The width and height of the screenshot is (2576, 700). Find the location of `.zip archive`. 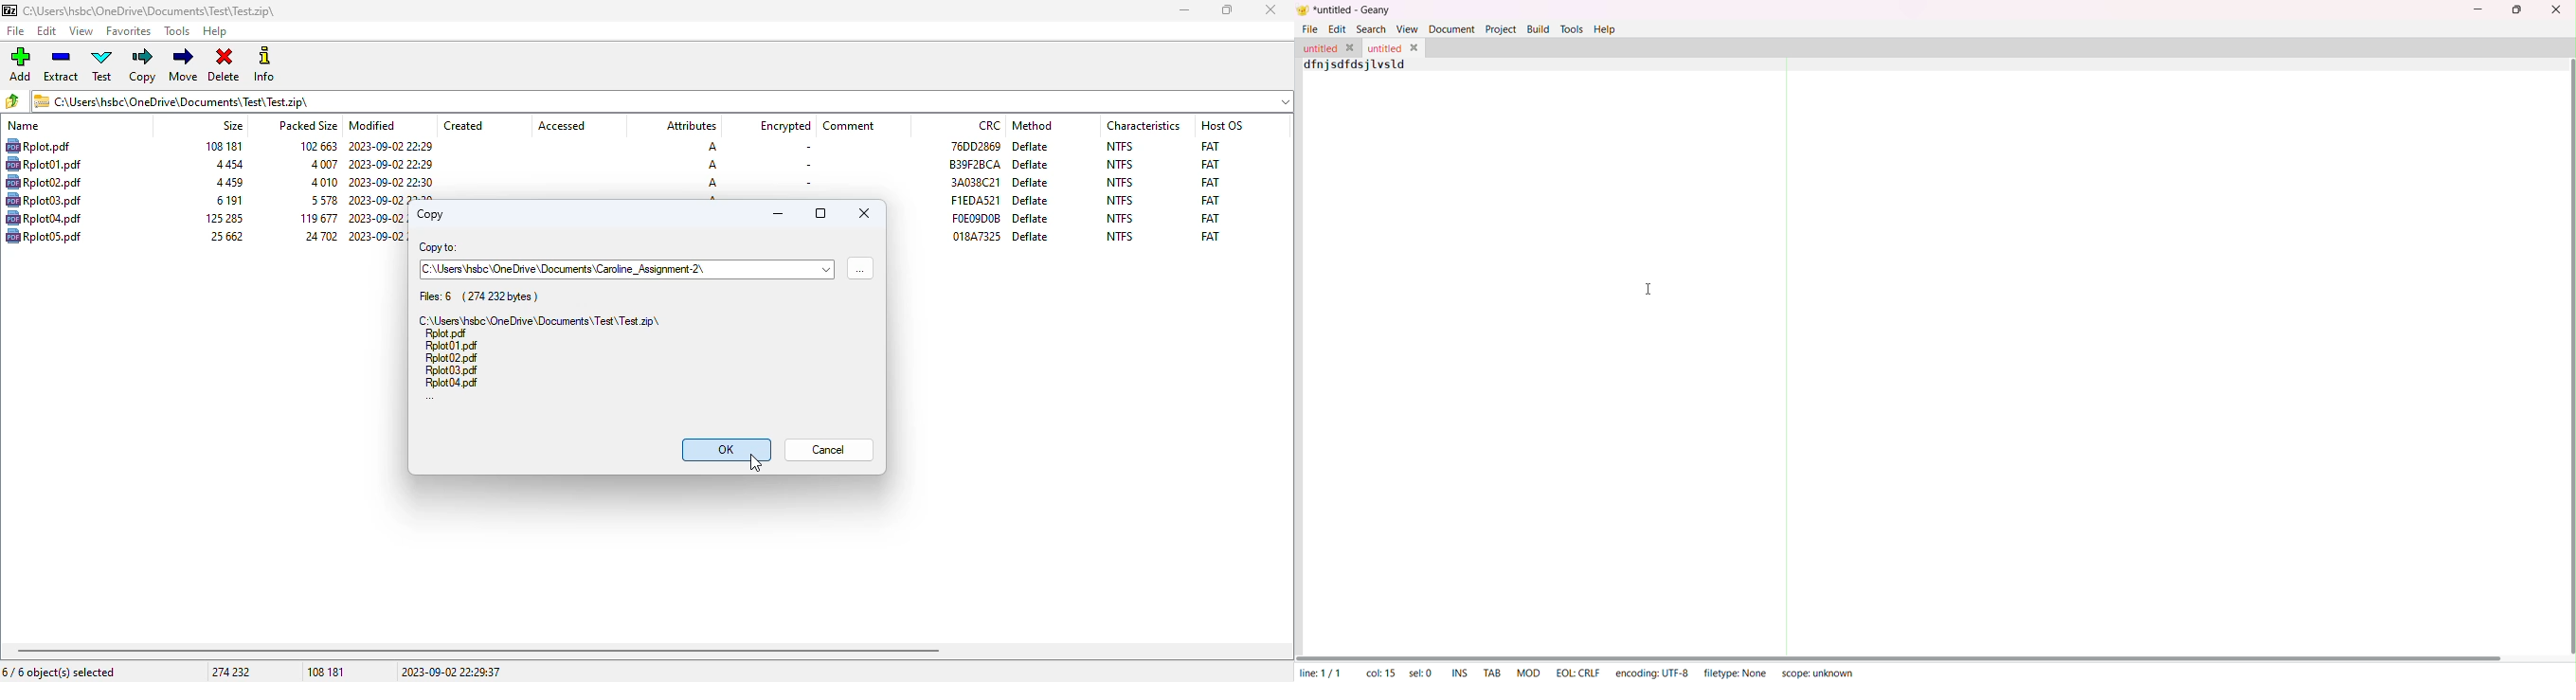

.zip archive is located at coordinates (149, 10).